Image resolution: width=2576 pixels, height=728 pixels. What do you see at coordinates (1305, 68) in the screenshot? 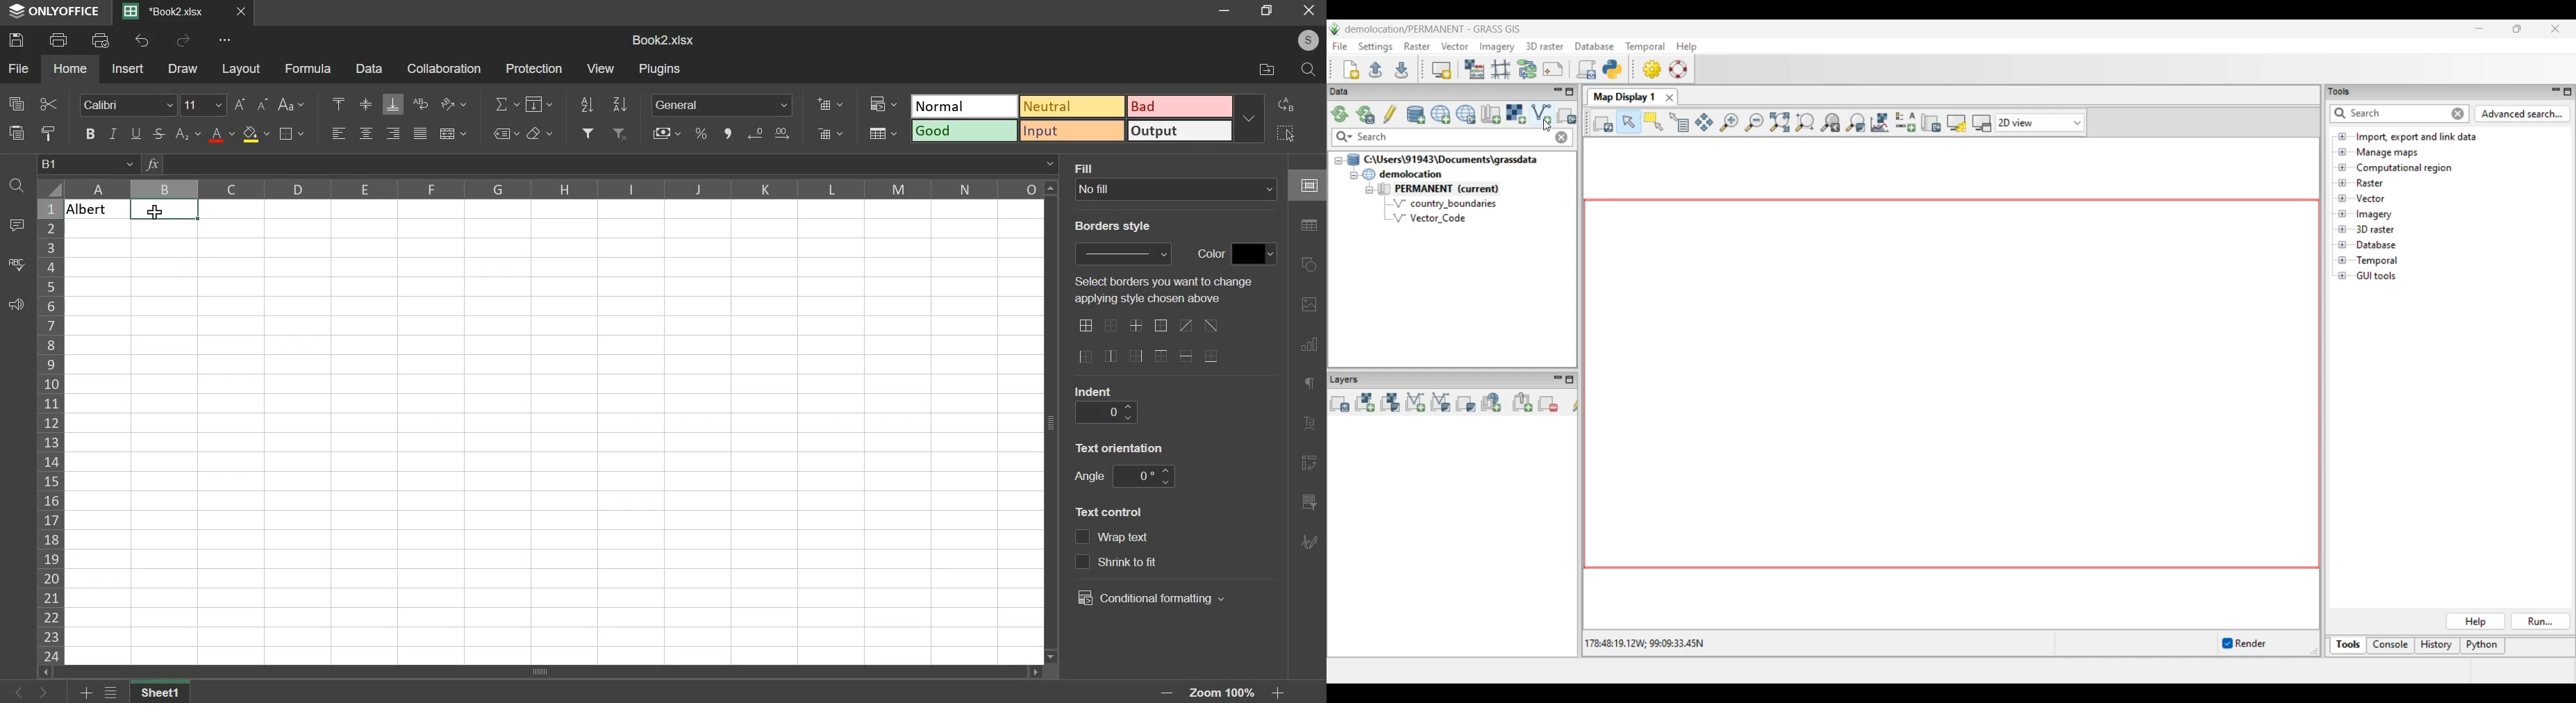
I see `search` at bounding box center [1305, 68].